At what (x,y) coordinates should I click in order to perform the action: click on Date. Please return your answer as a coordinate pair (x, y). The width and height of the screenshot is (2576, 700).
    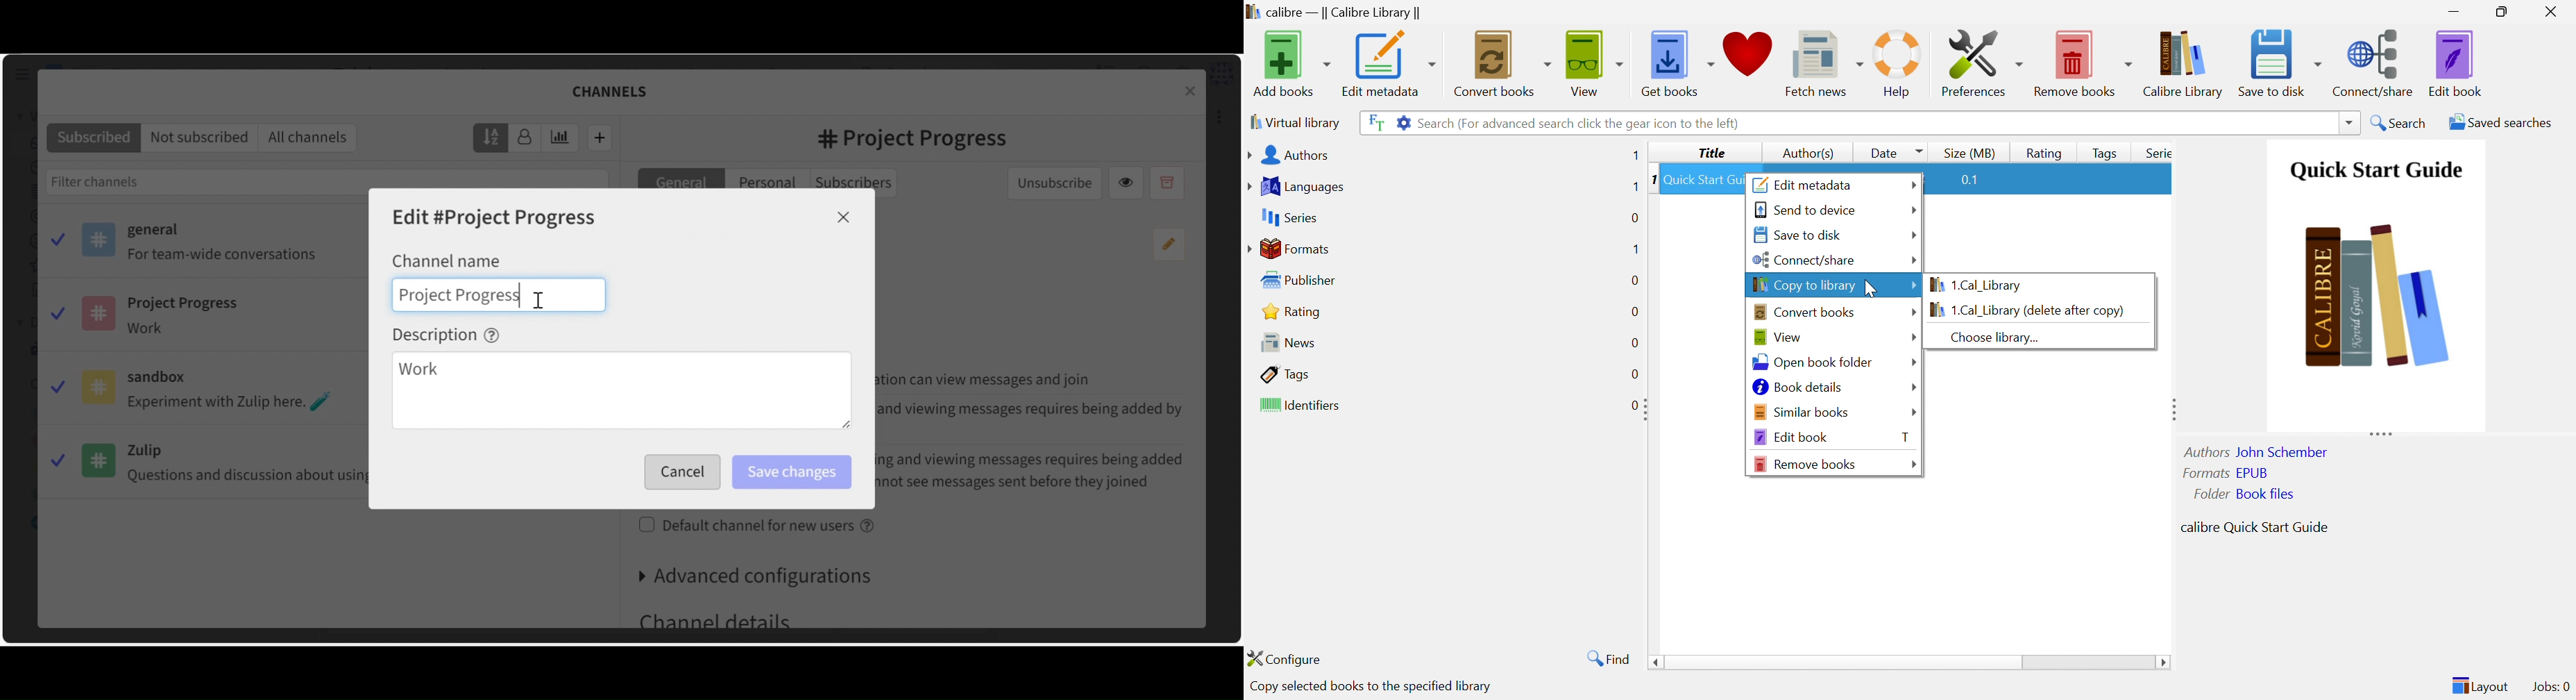
    Looking at the image, I should click on (1895, 152).